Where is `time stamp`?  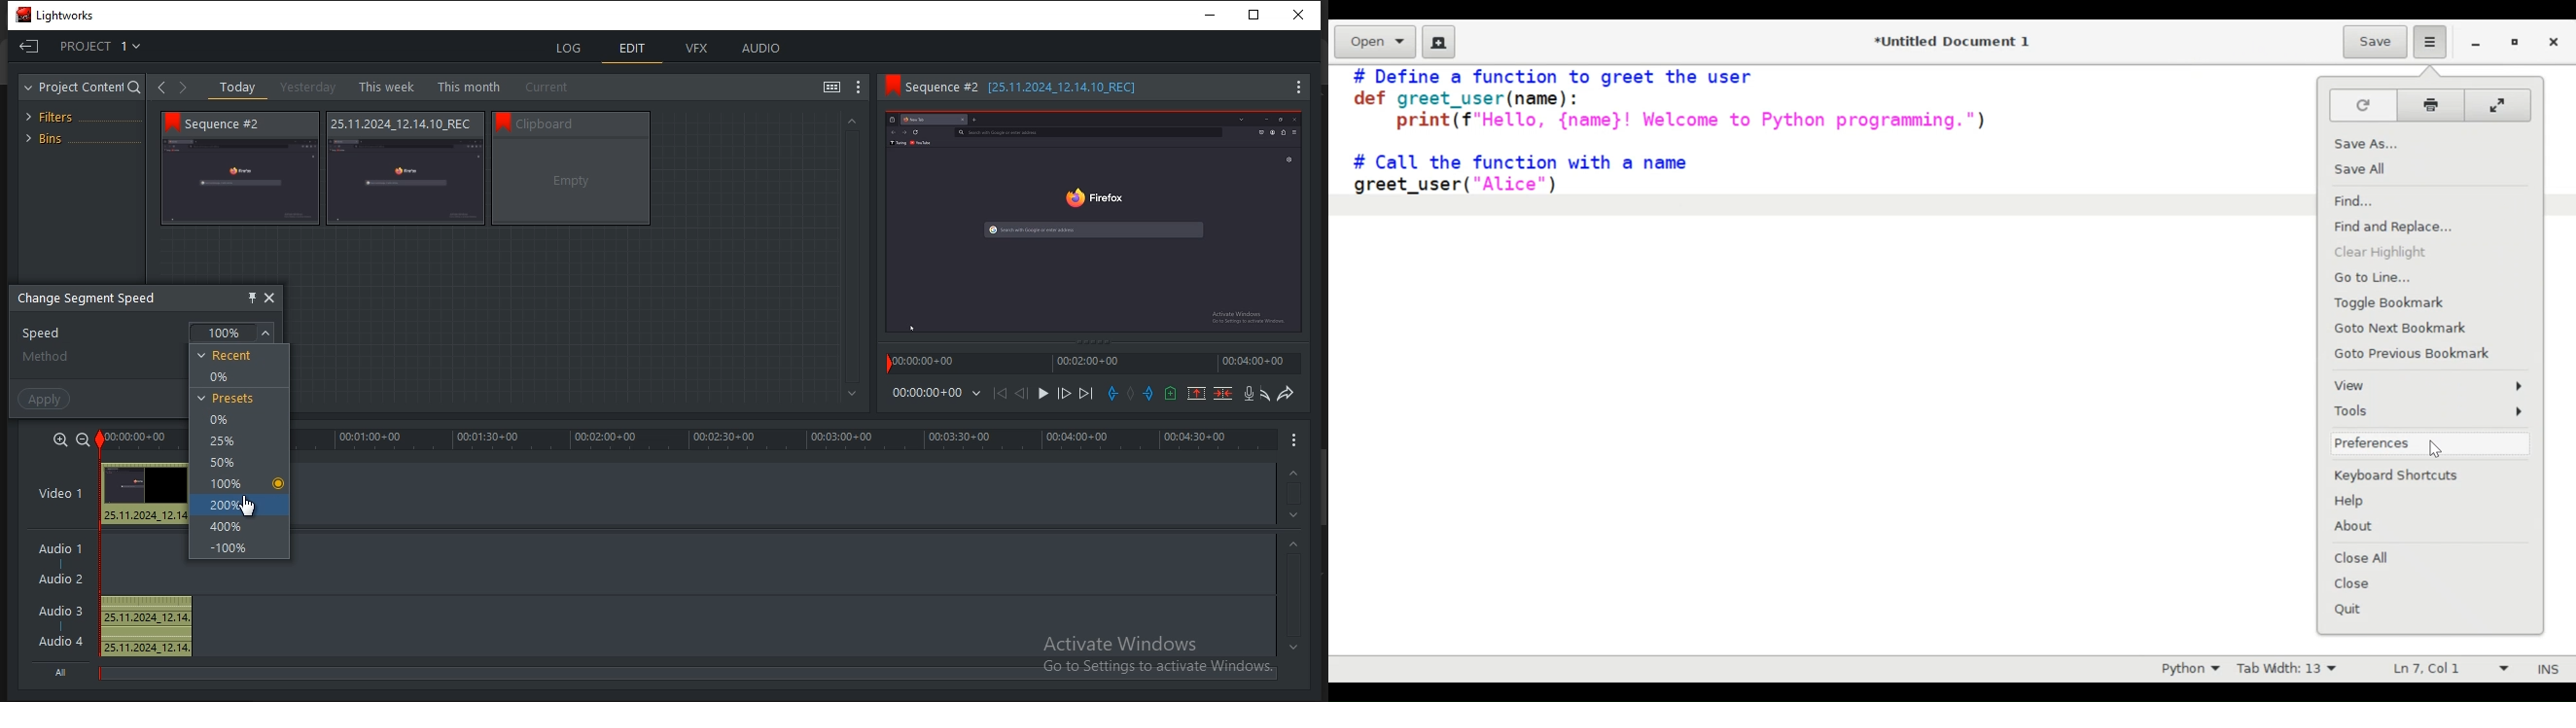
time stamp is located at coordinates (925, 364).